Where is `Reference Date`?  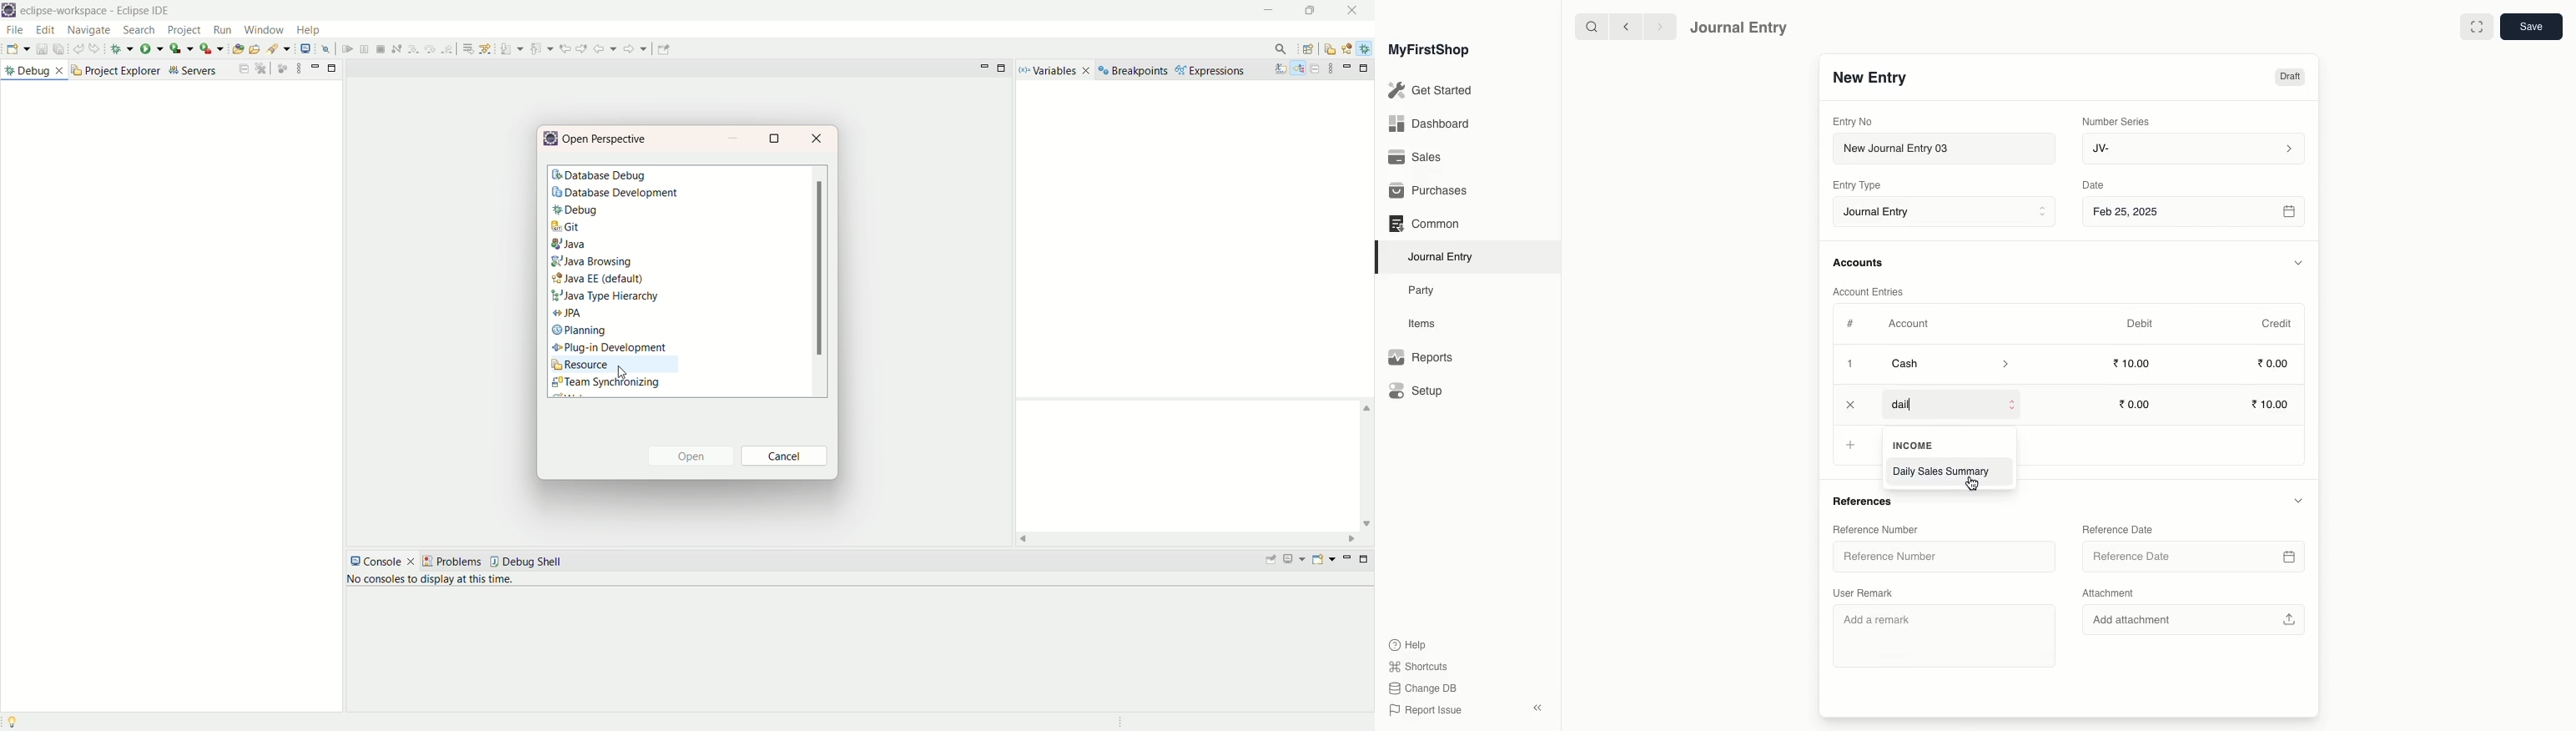 Reference Date is located at coordinates (2116, 528).